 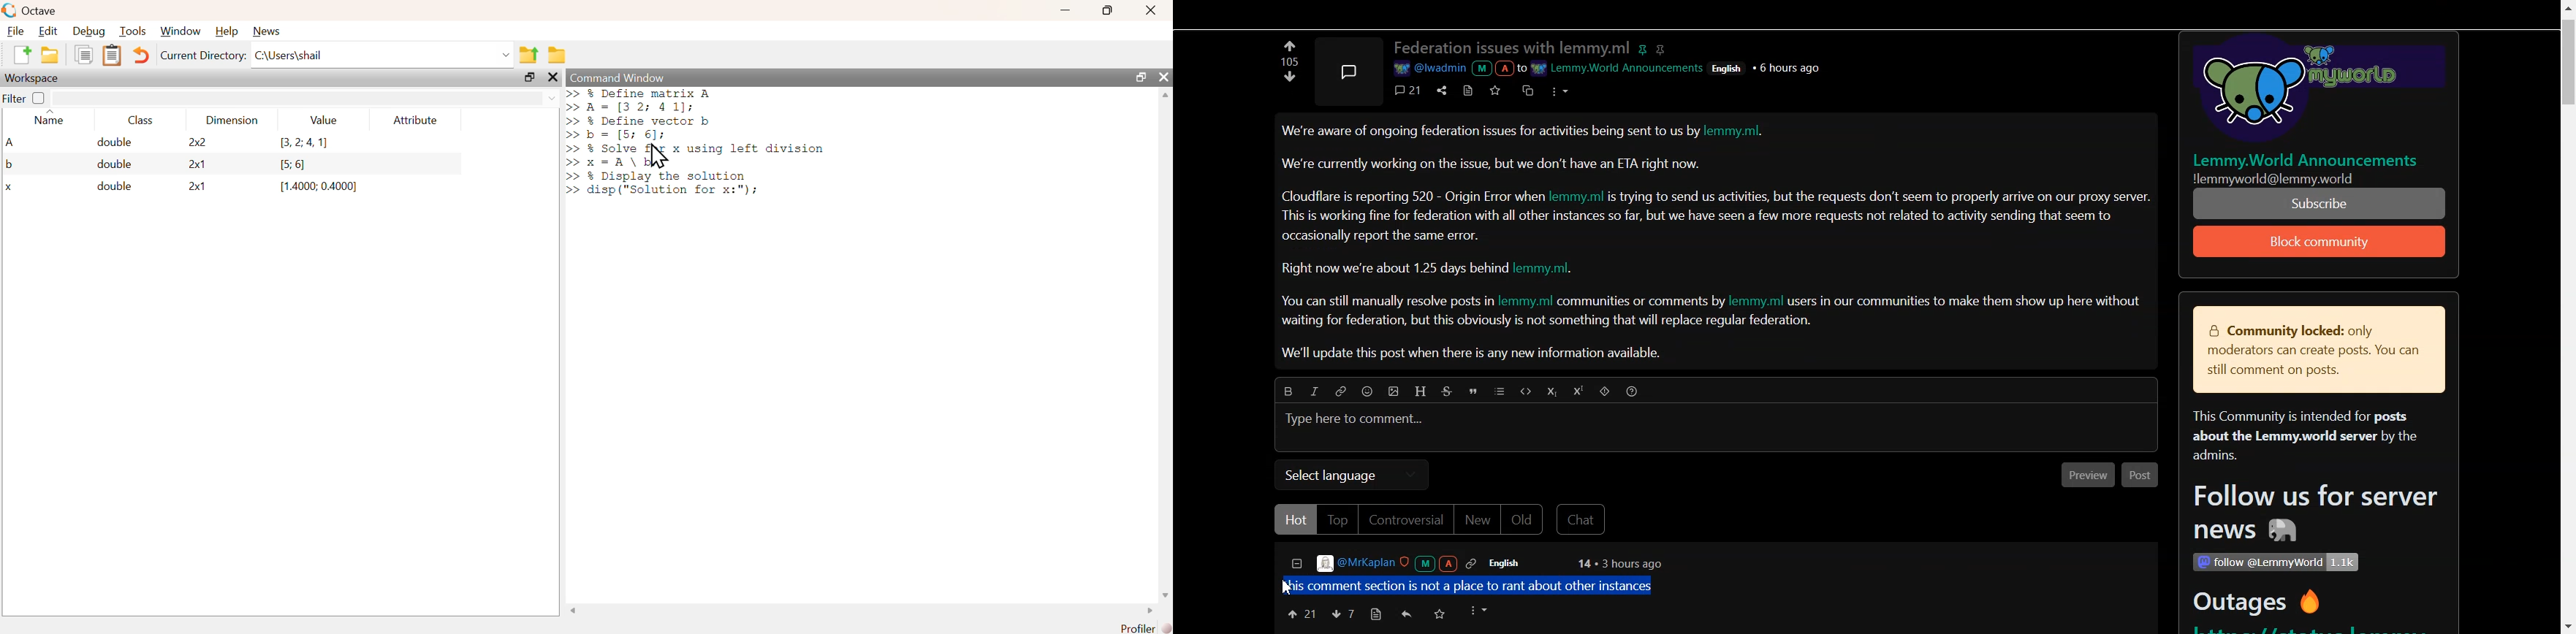 I want to click on You can still manually resolve posts in, so click(x=1383, y=303).